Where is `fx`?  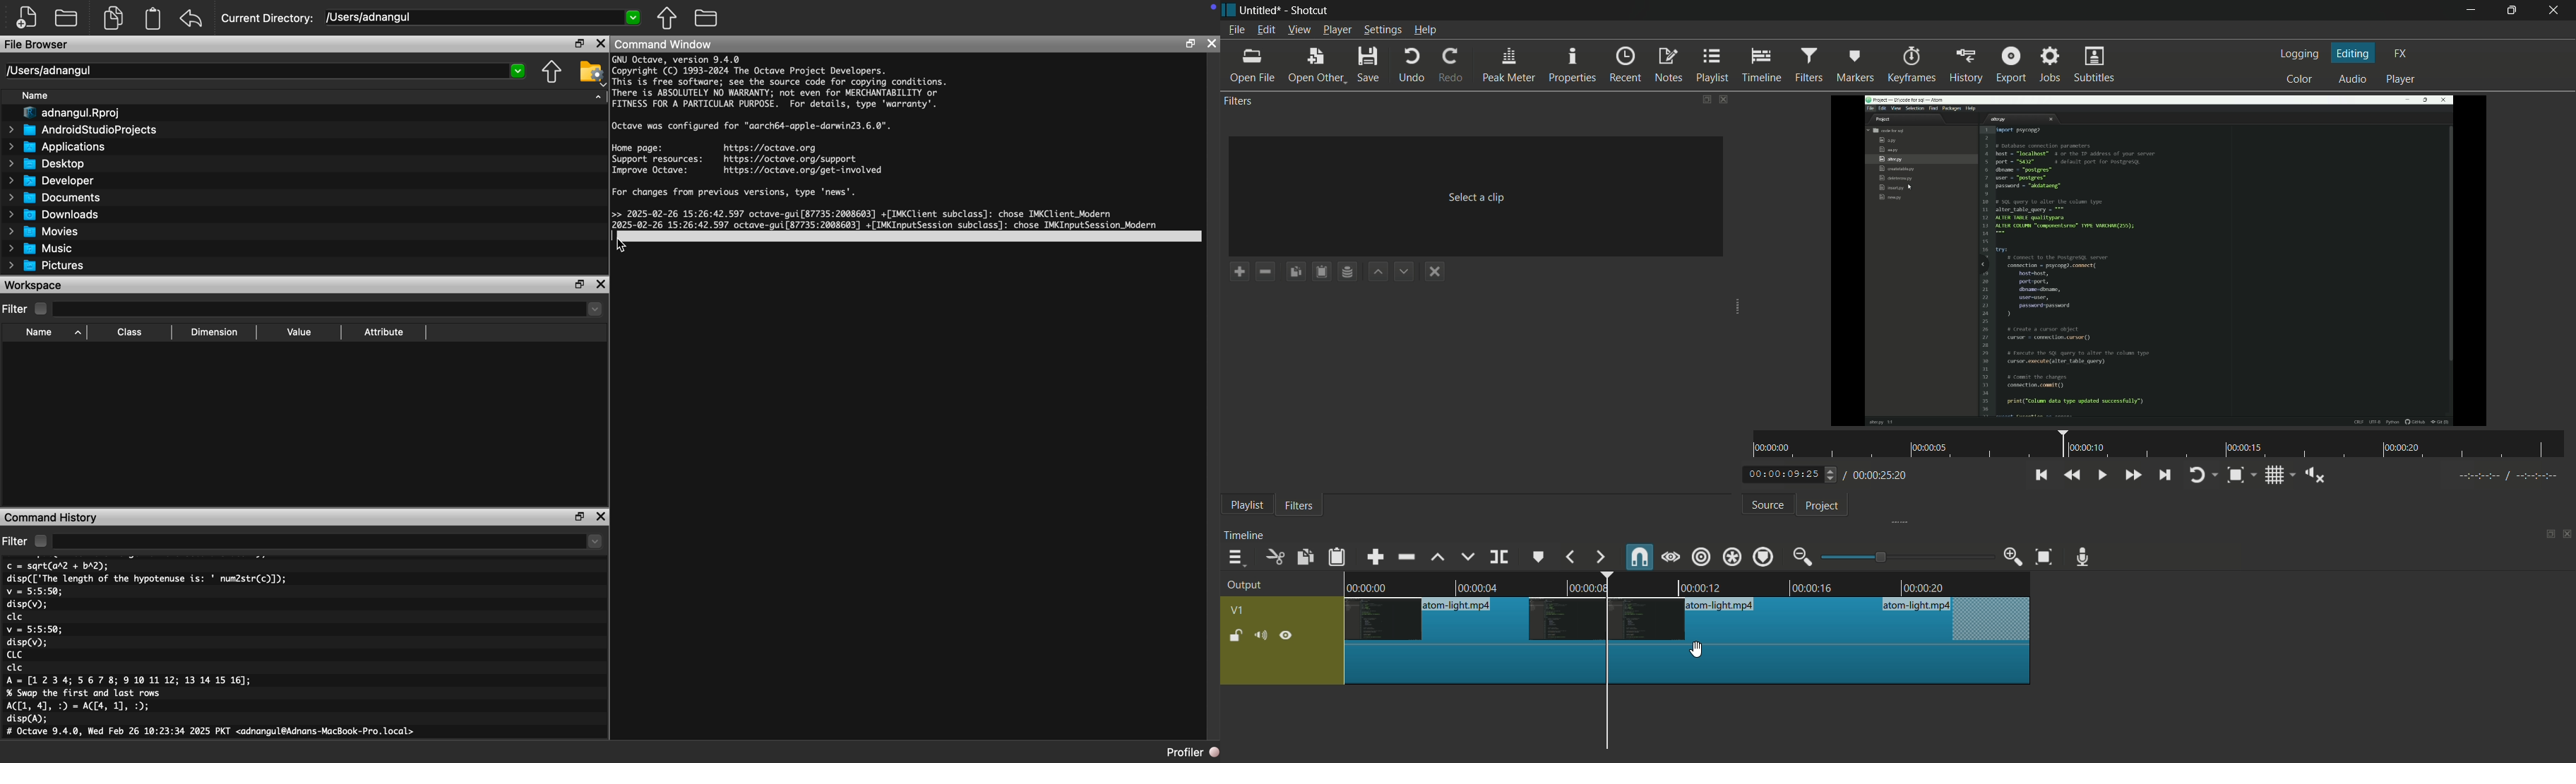 fx is located at coordinates (2400, 54).